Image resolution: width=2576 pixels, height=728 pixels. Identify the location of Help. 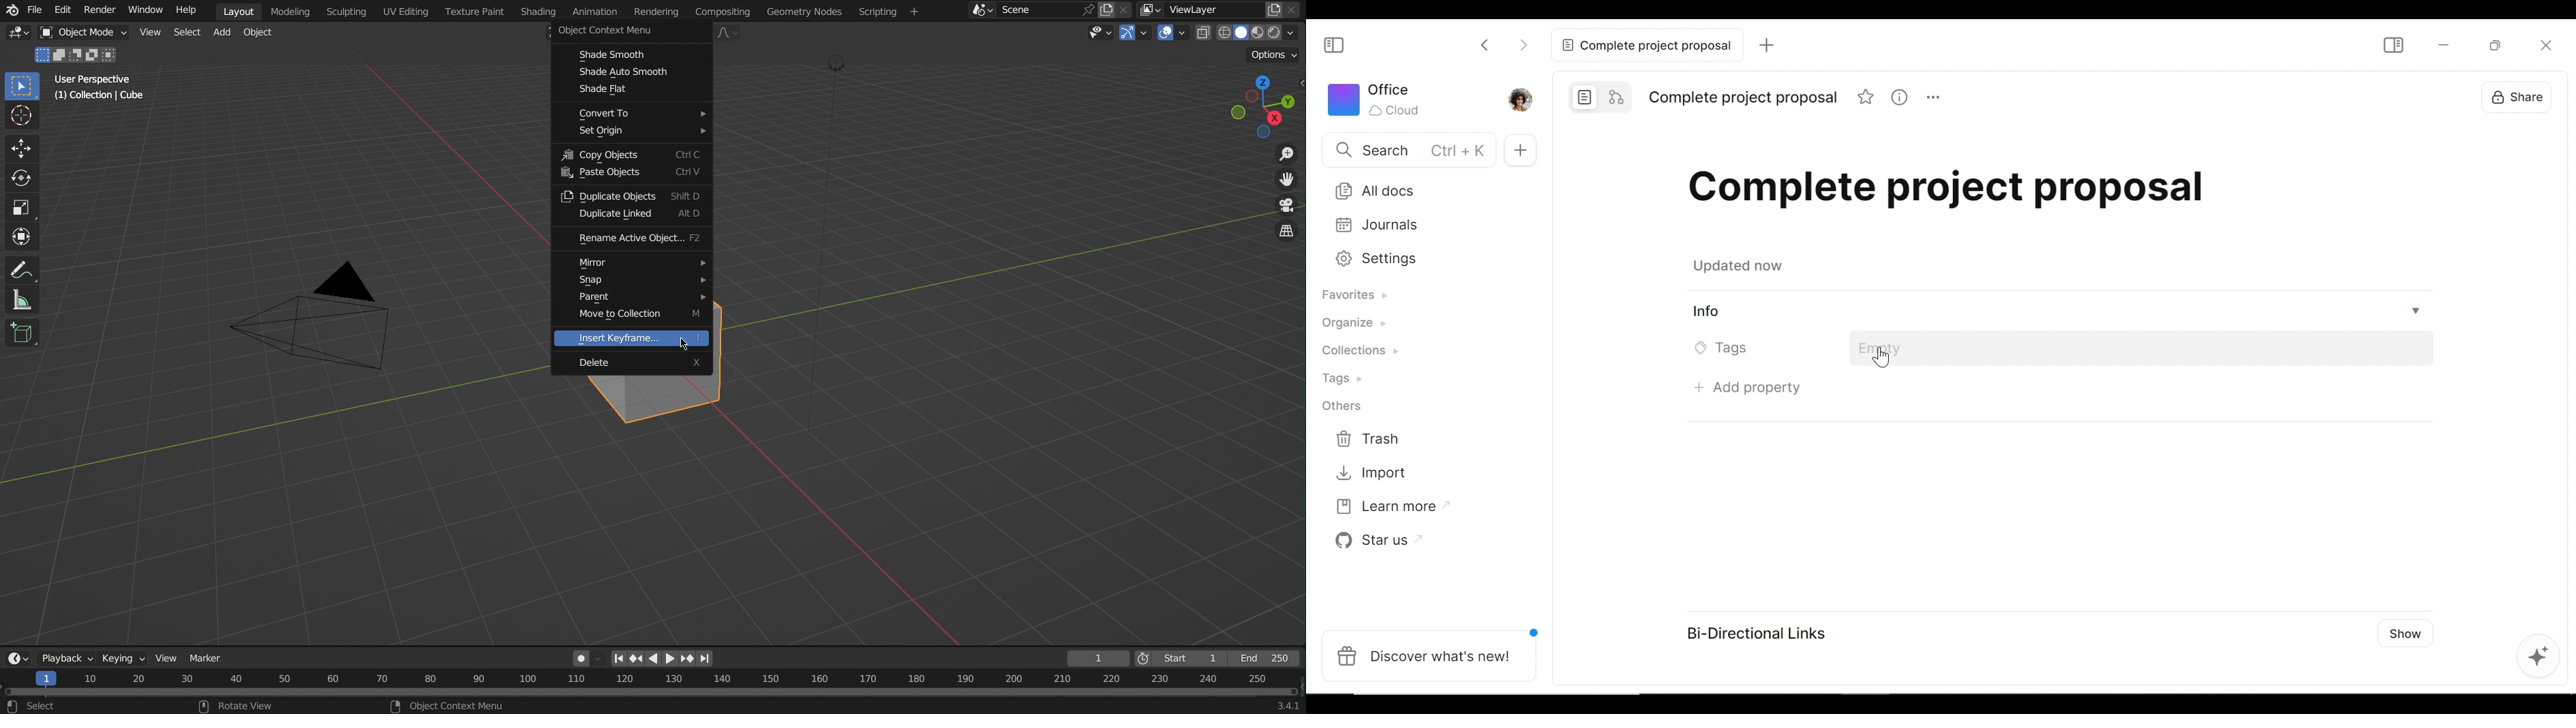
(192, 13).